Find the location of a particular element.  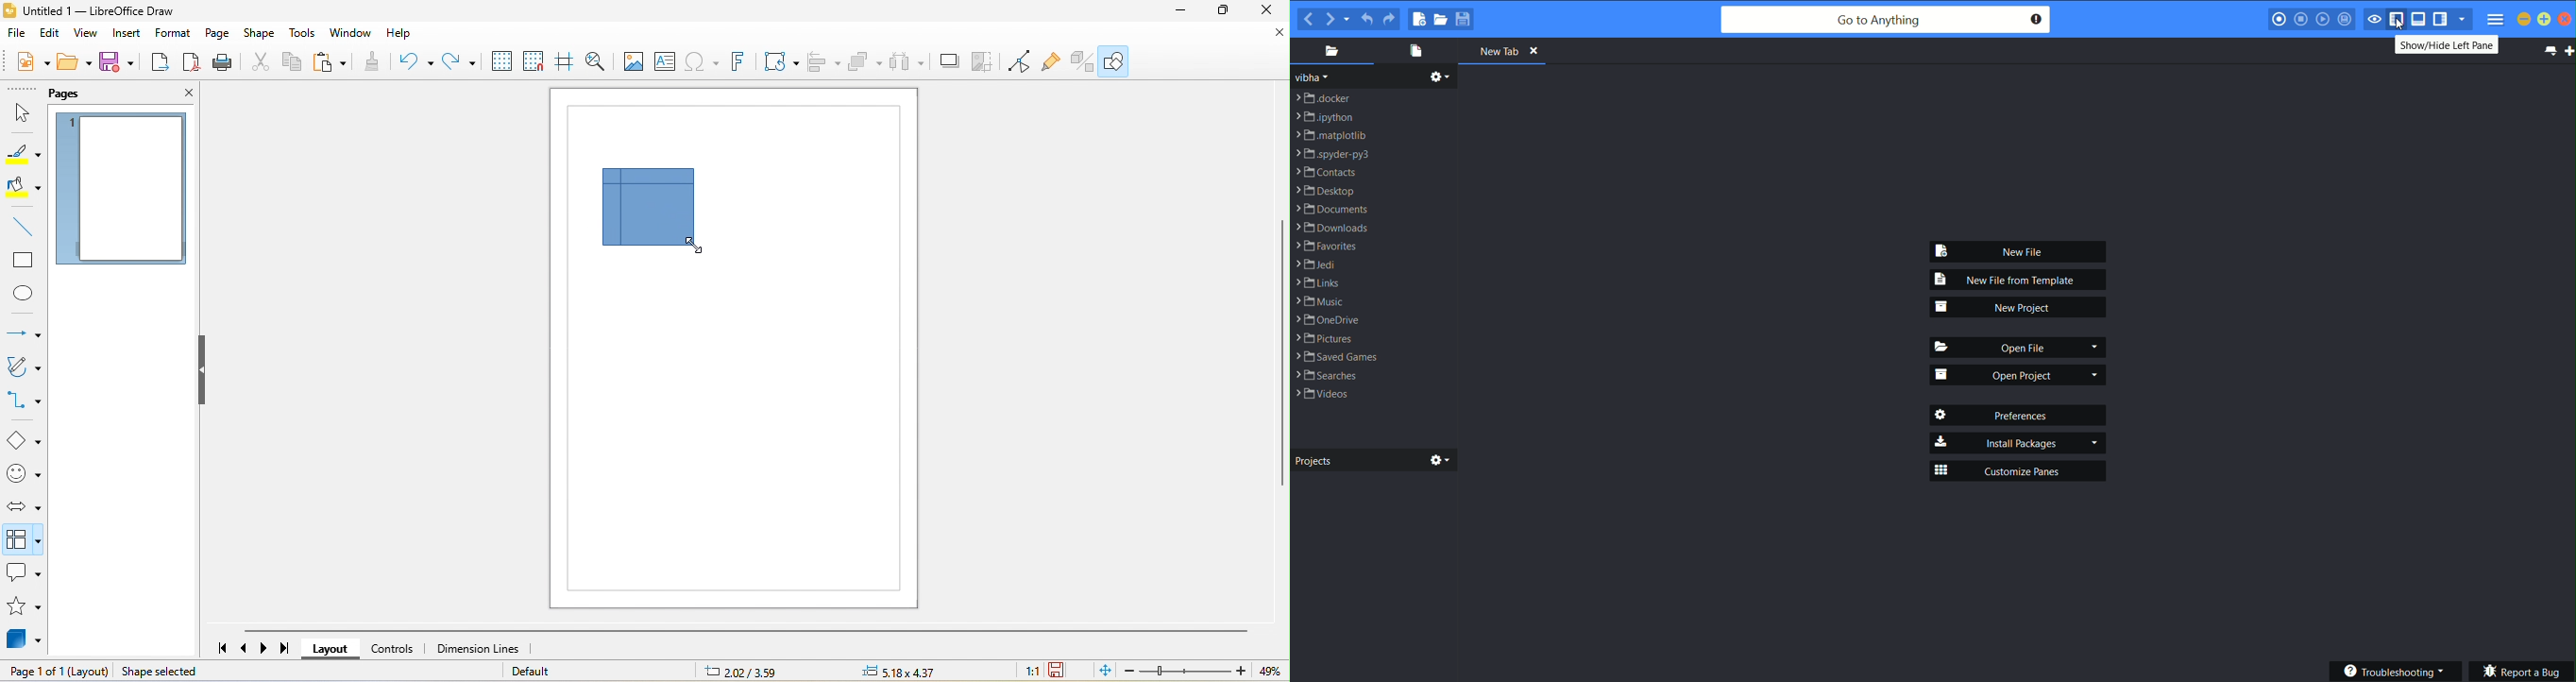

special character is located at coordinates (703, 64).